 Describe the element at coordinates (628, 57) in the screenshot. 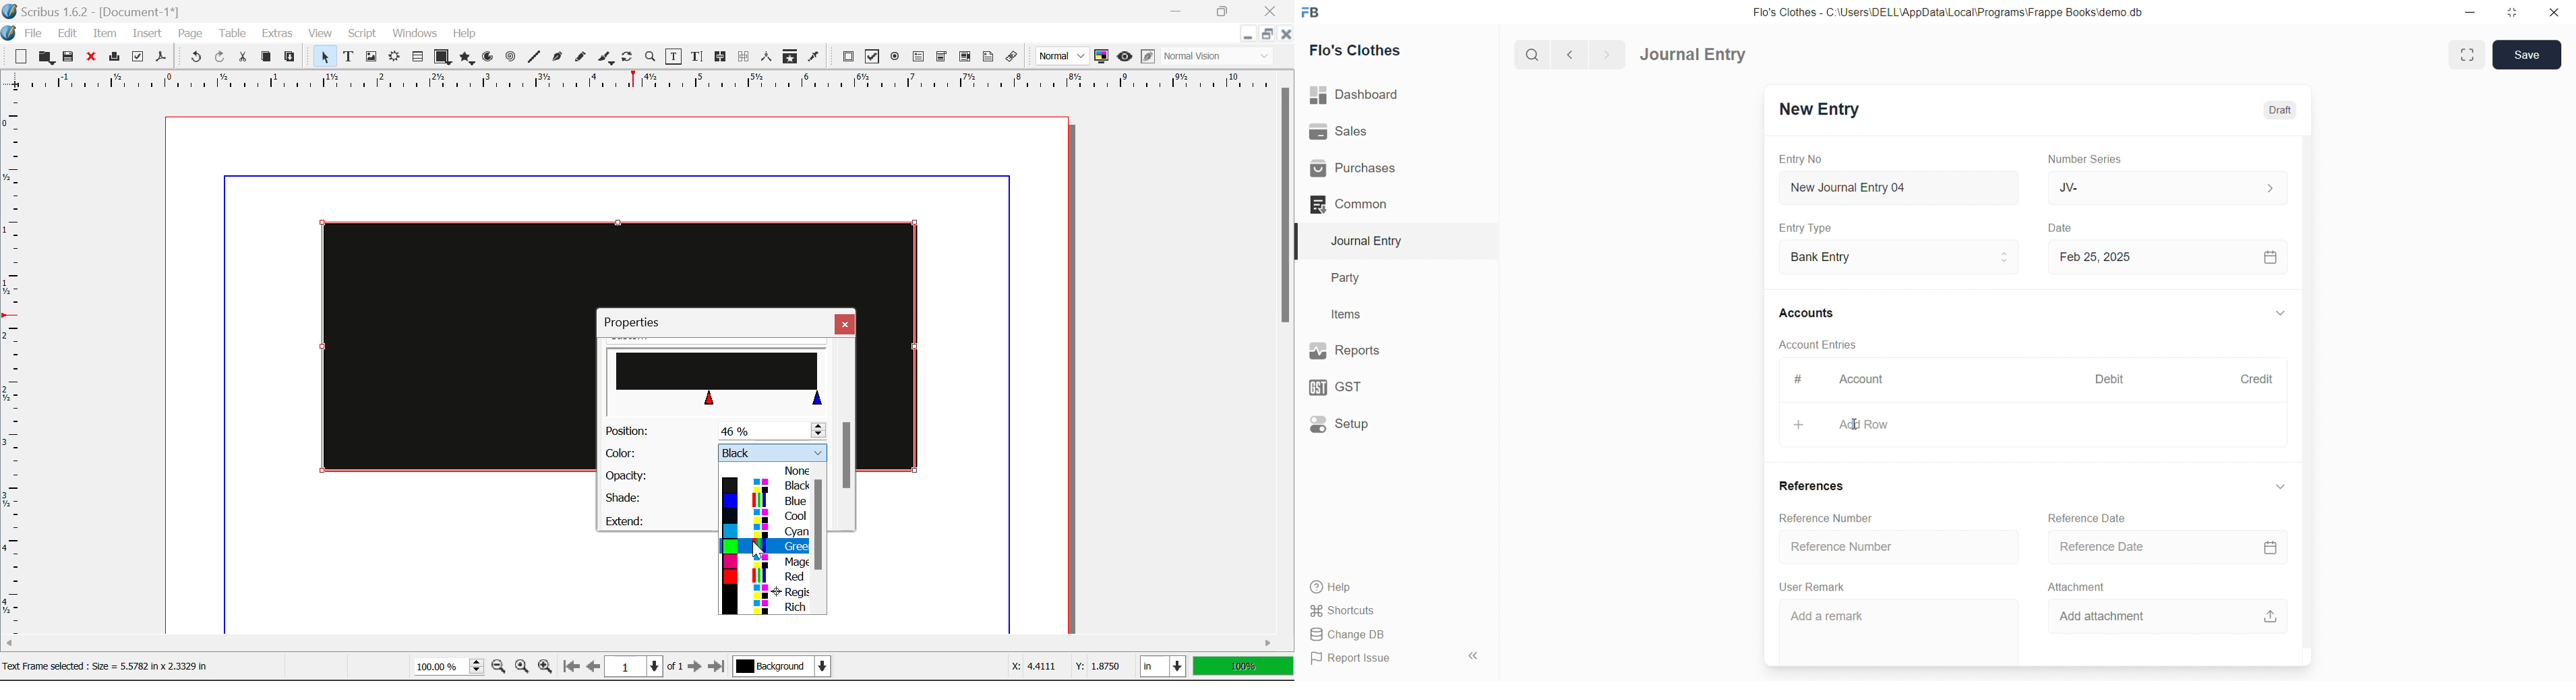

I see `Rotate` at that location.